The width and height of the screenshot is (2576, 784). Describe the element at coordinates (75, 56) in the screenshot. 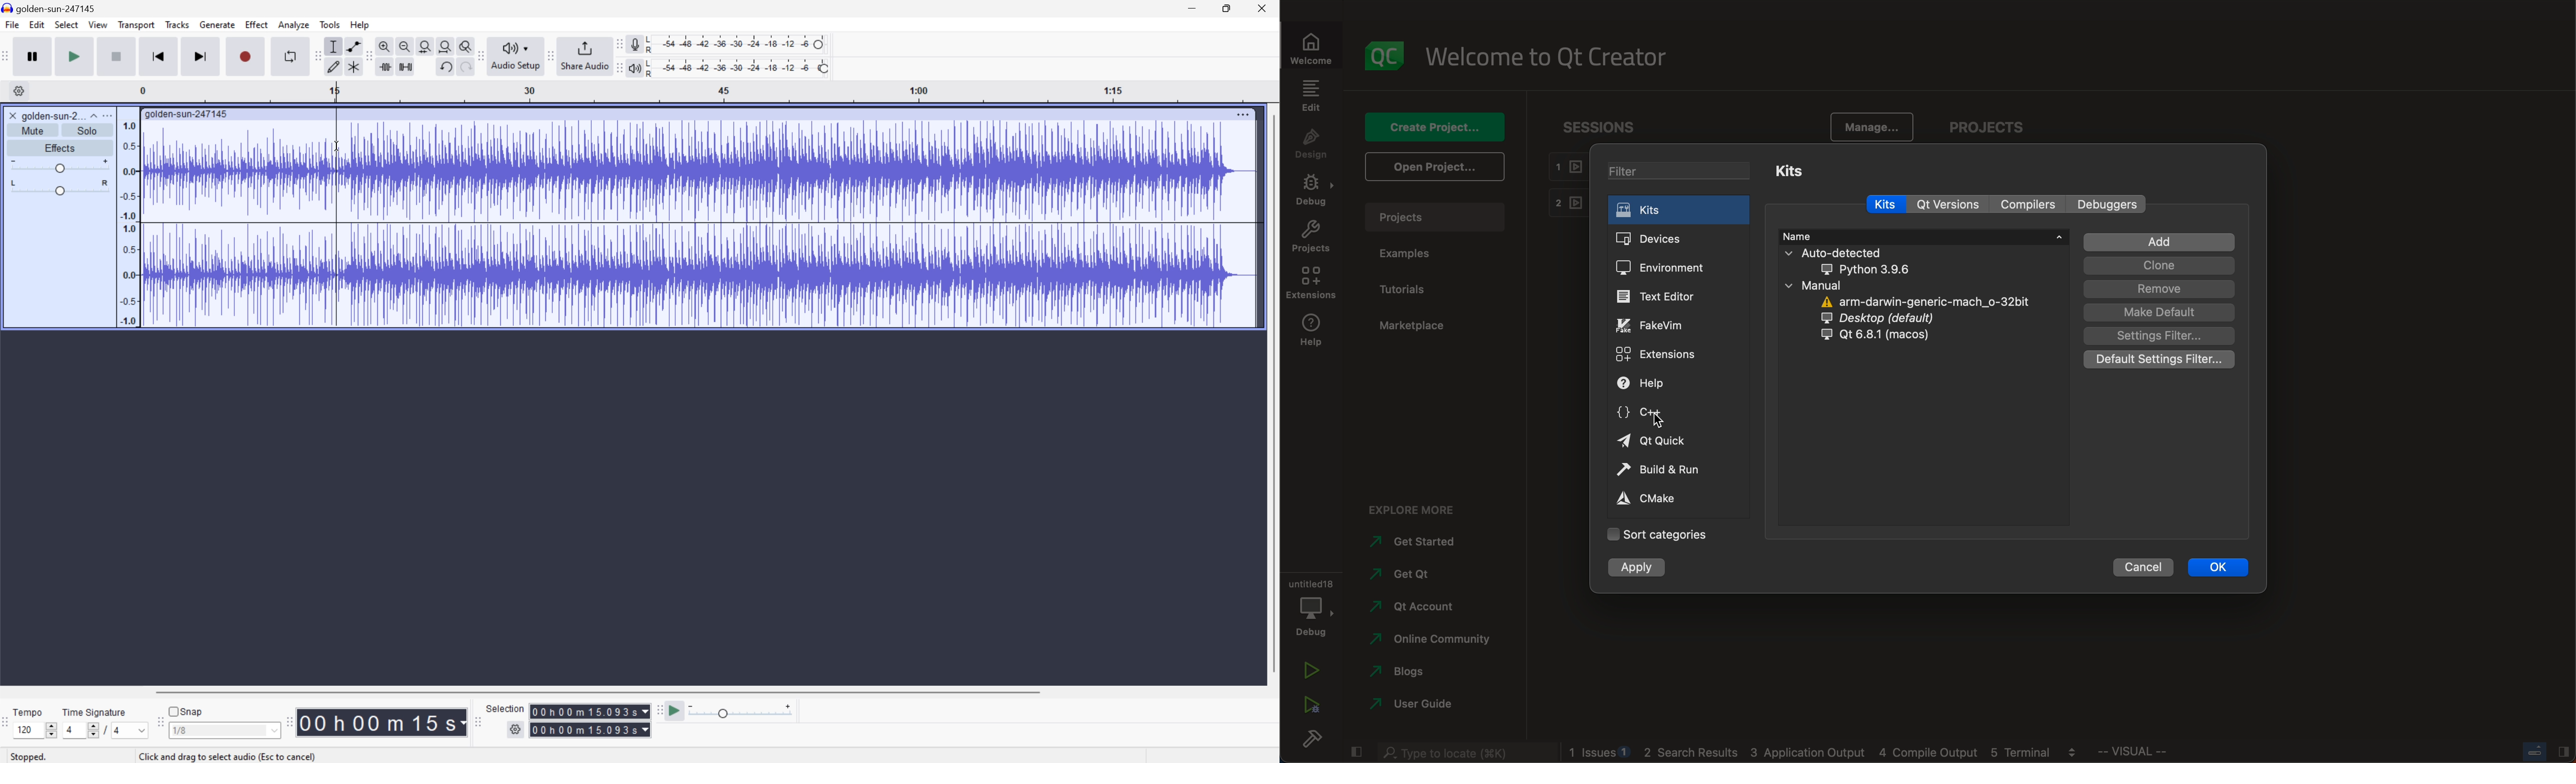

I see `Play` at that location.